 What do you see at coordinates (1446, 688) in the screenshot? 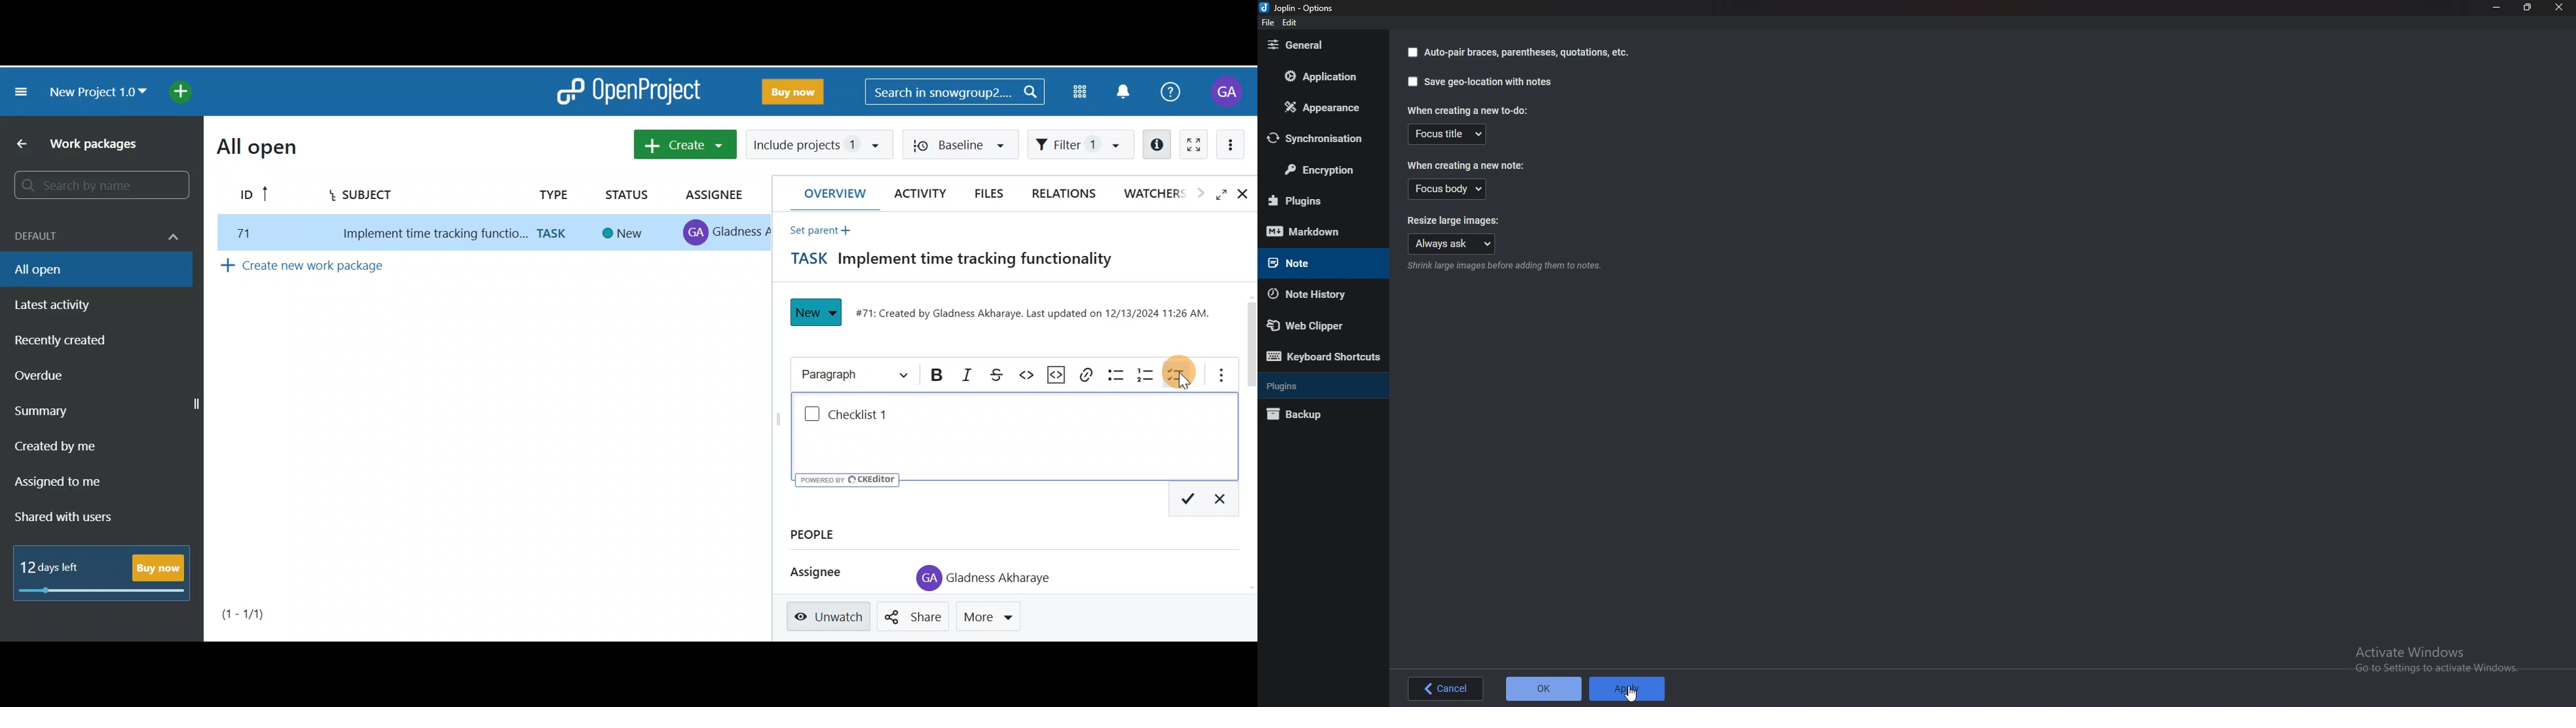
I see `Back` at bounding box center [1446, 688].